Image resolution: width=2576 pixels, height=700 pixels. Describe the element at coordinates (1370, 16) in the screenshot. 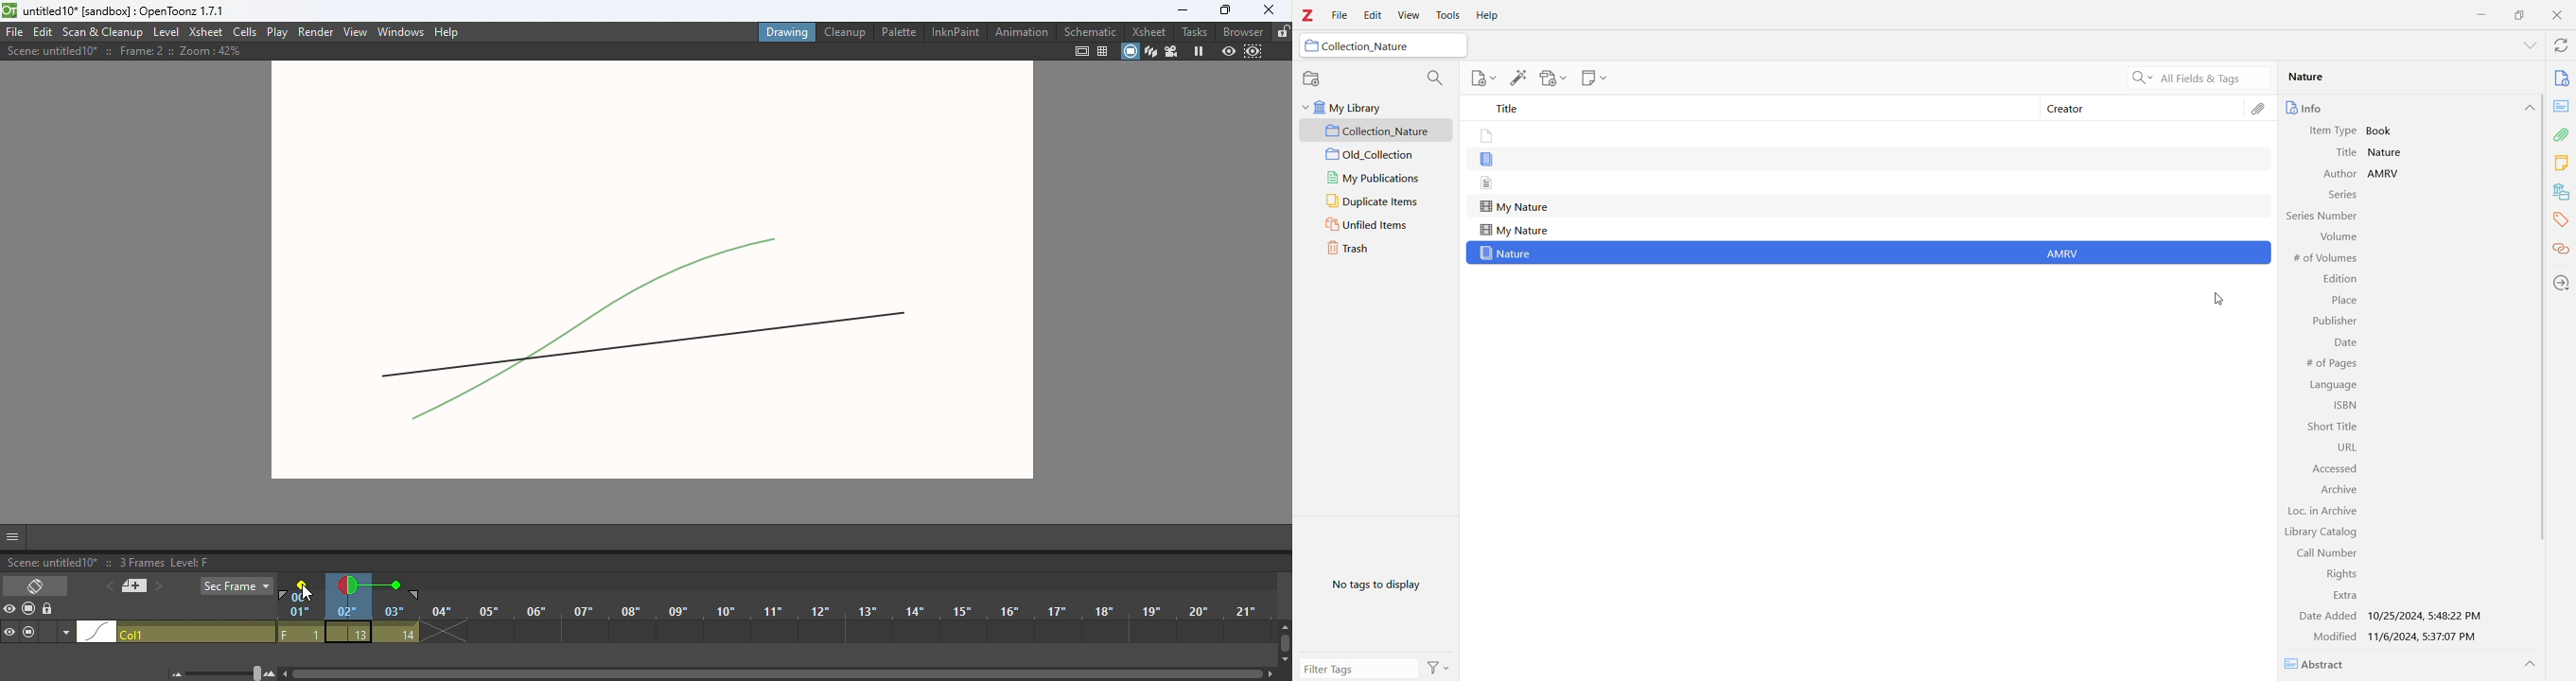

I see `Edit` at that location.